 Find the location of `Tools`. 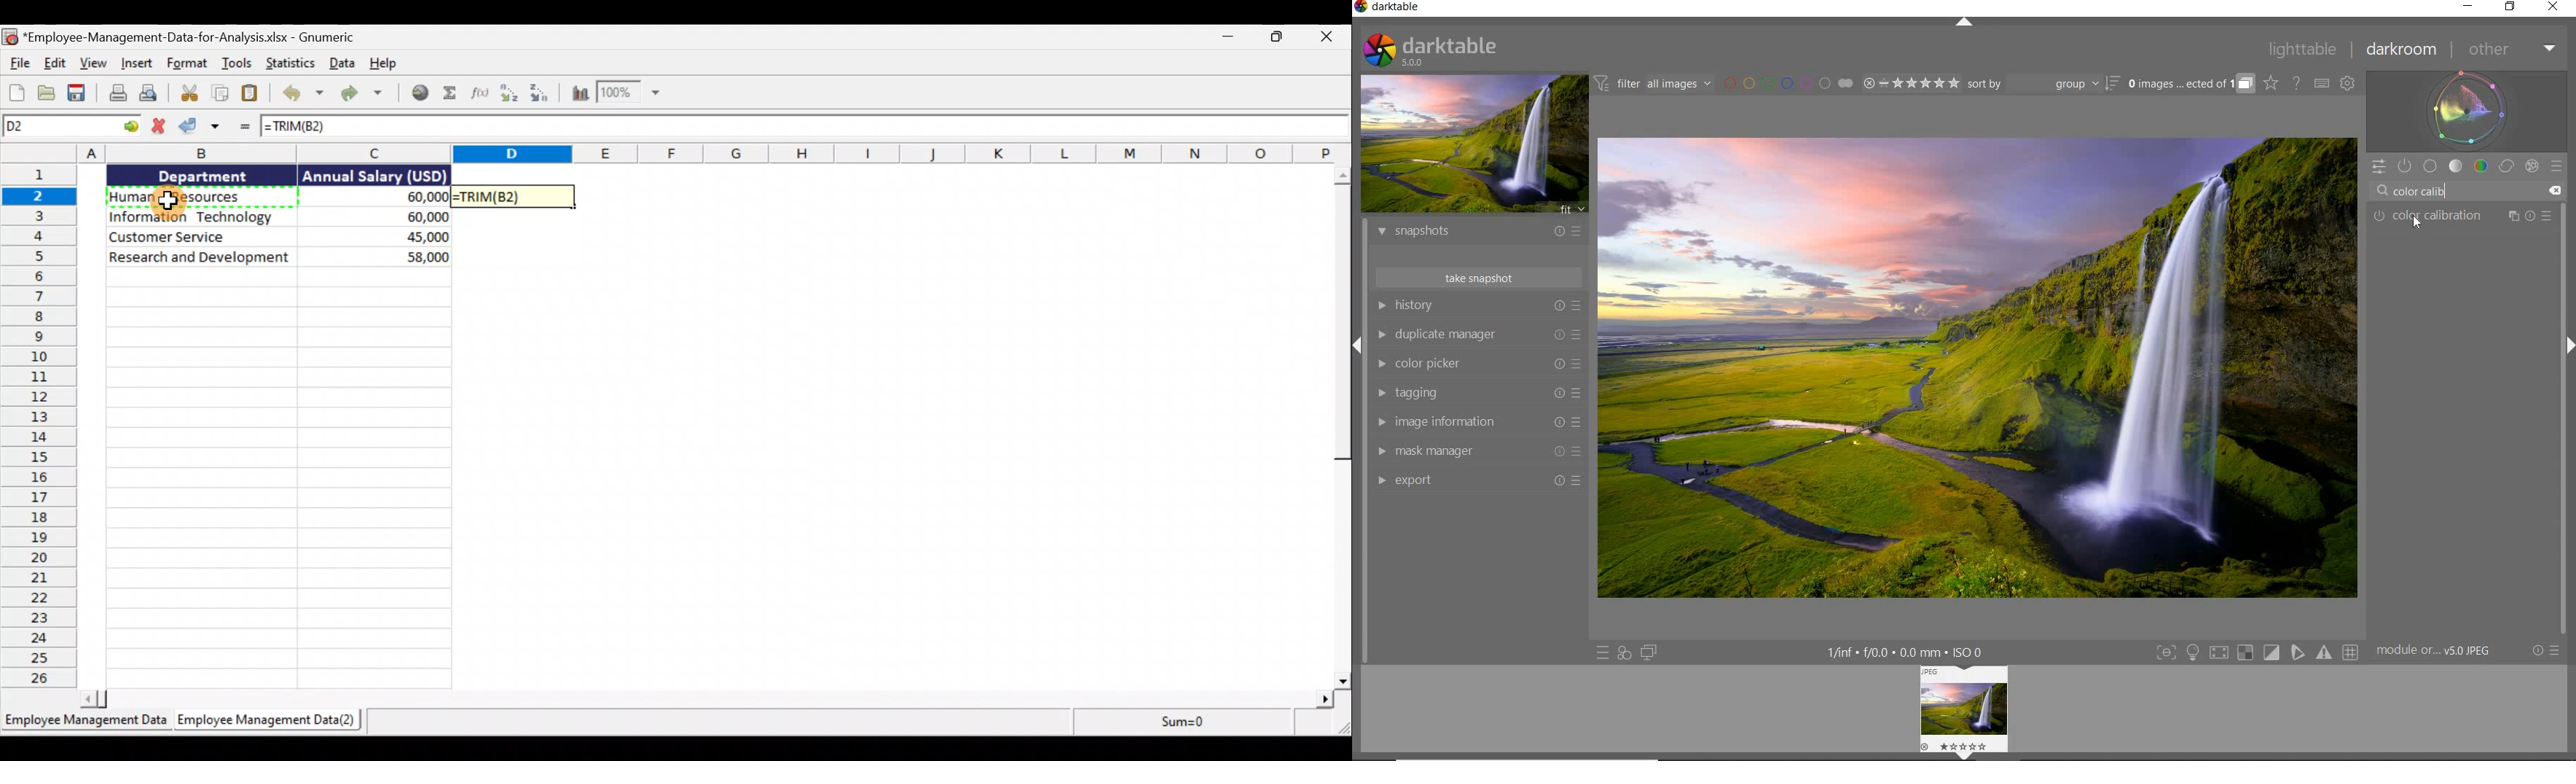

Tools is located at coordinates (239, 63).